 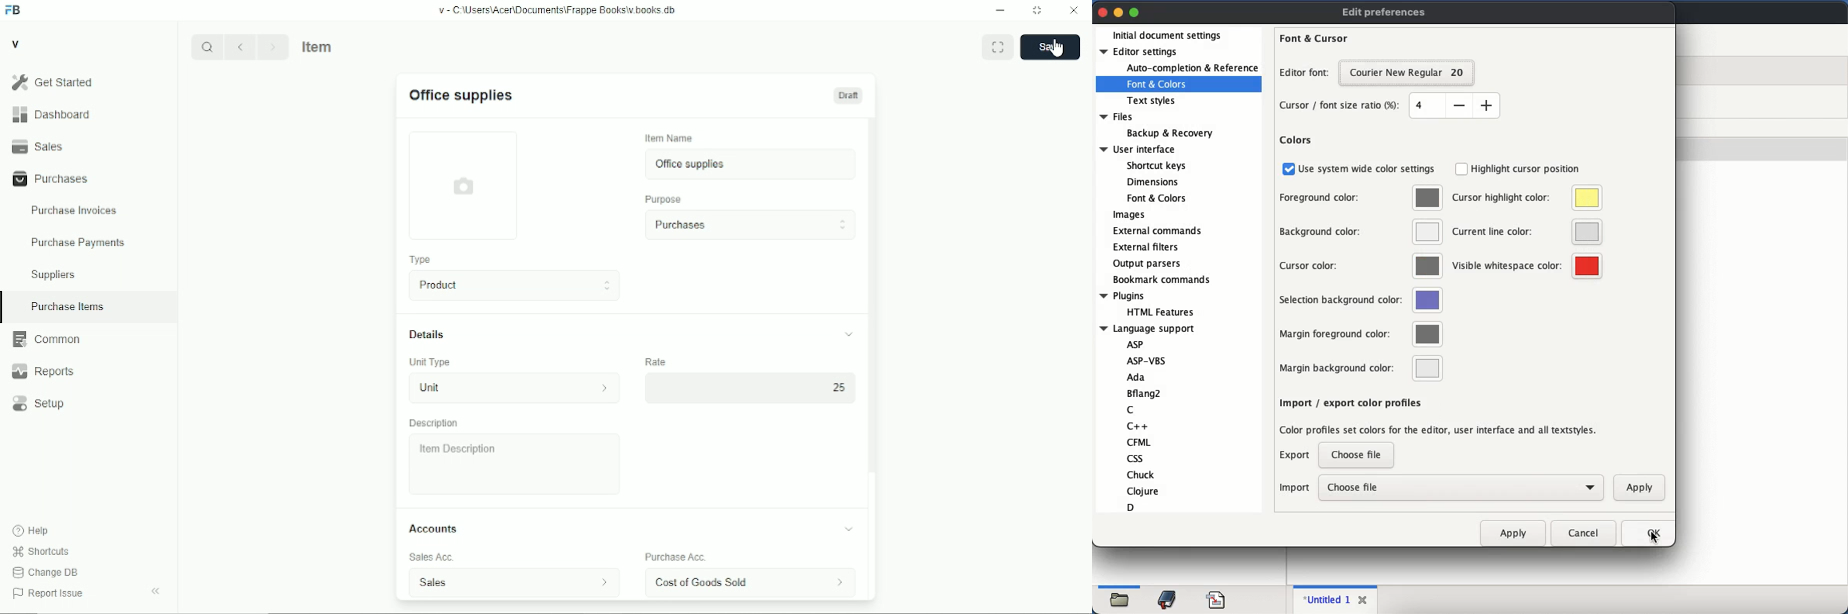 What do you see at coordinates (849, 529) in the screenshot?
I see `toggle expand/collapse` at bounding box center [849, 529].